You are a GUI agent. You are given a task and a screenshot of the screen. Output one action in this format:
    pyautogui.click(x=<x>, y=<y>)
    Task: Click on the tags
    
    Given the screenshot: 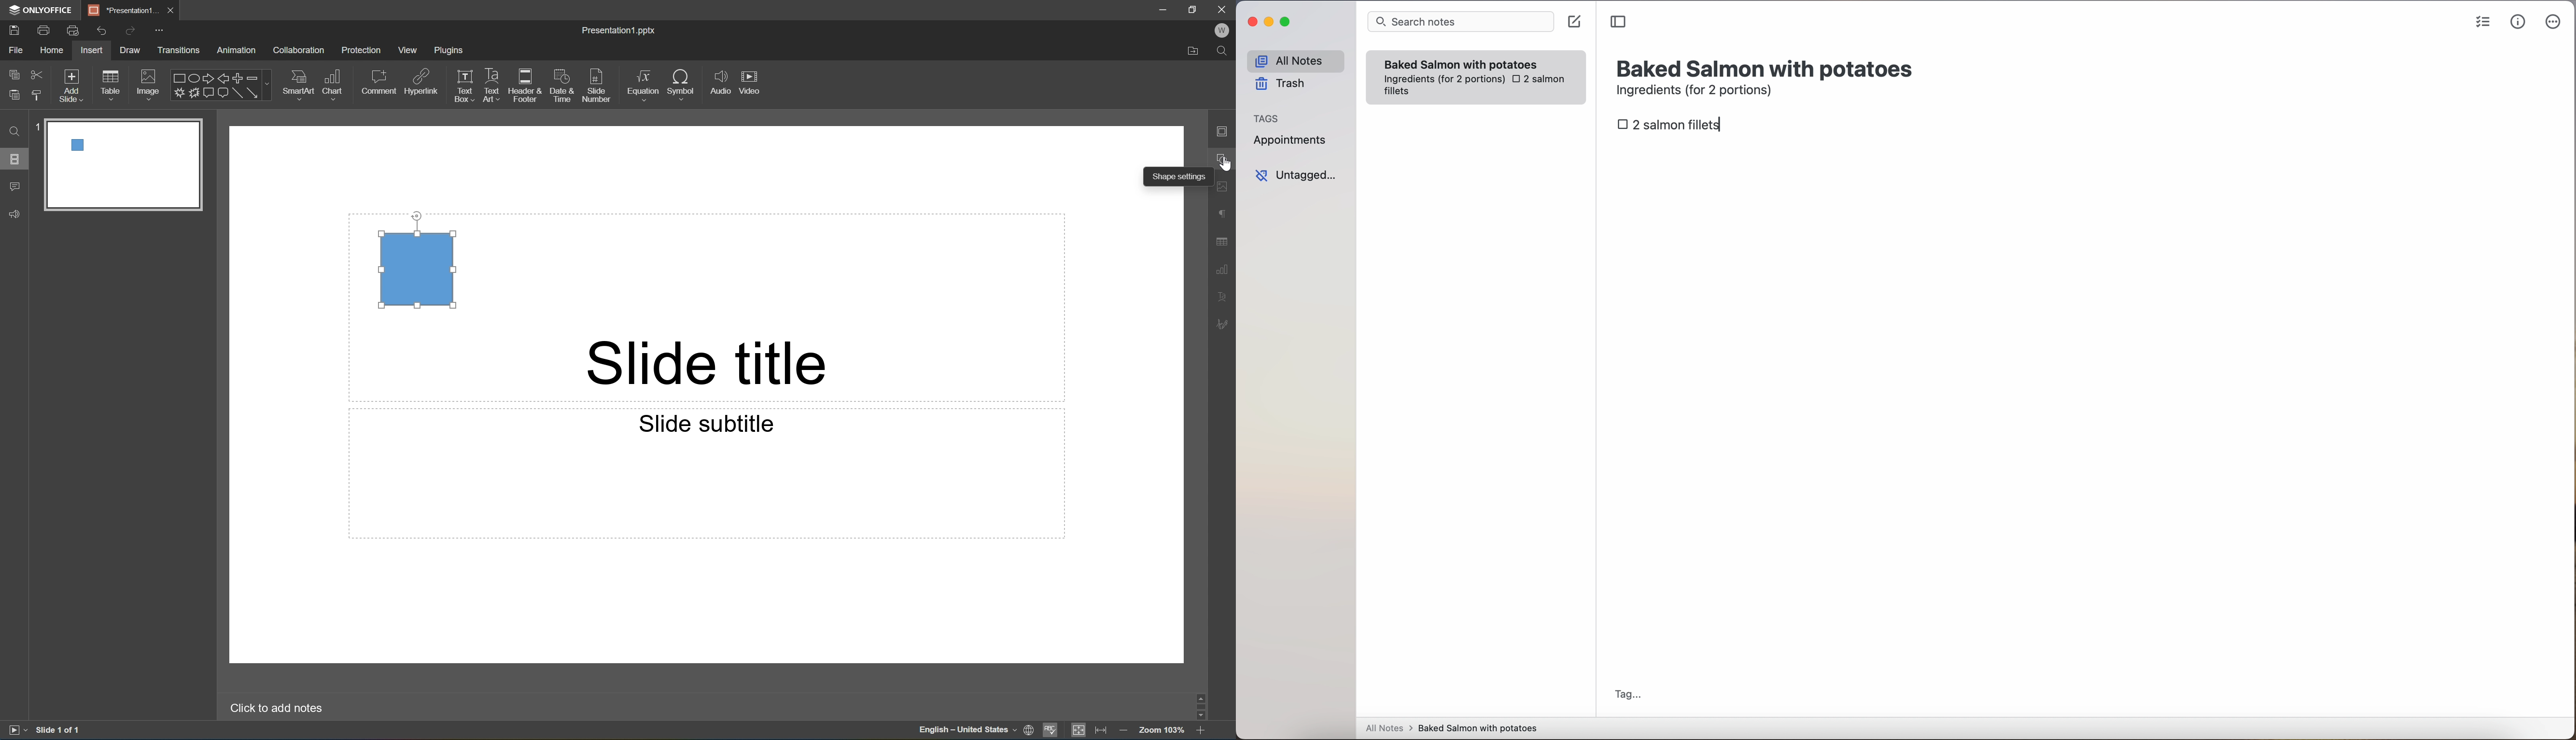 What is the action you would take?
    pyautogui.click(x=1267, y=117)
    